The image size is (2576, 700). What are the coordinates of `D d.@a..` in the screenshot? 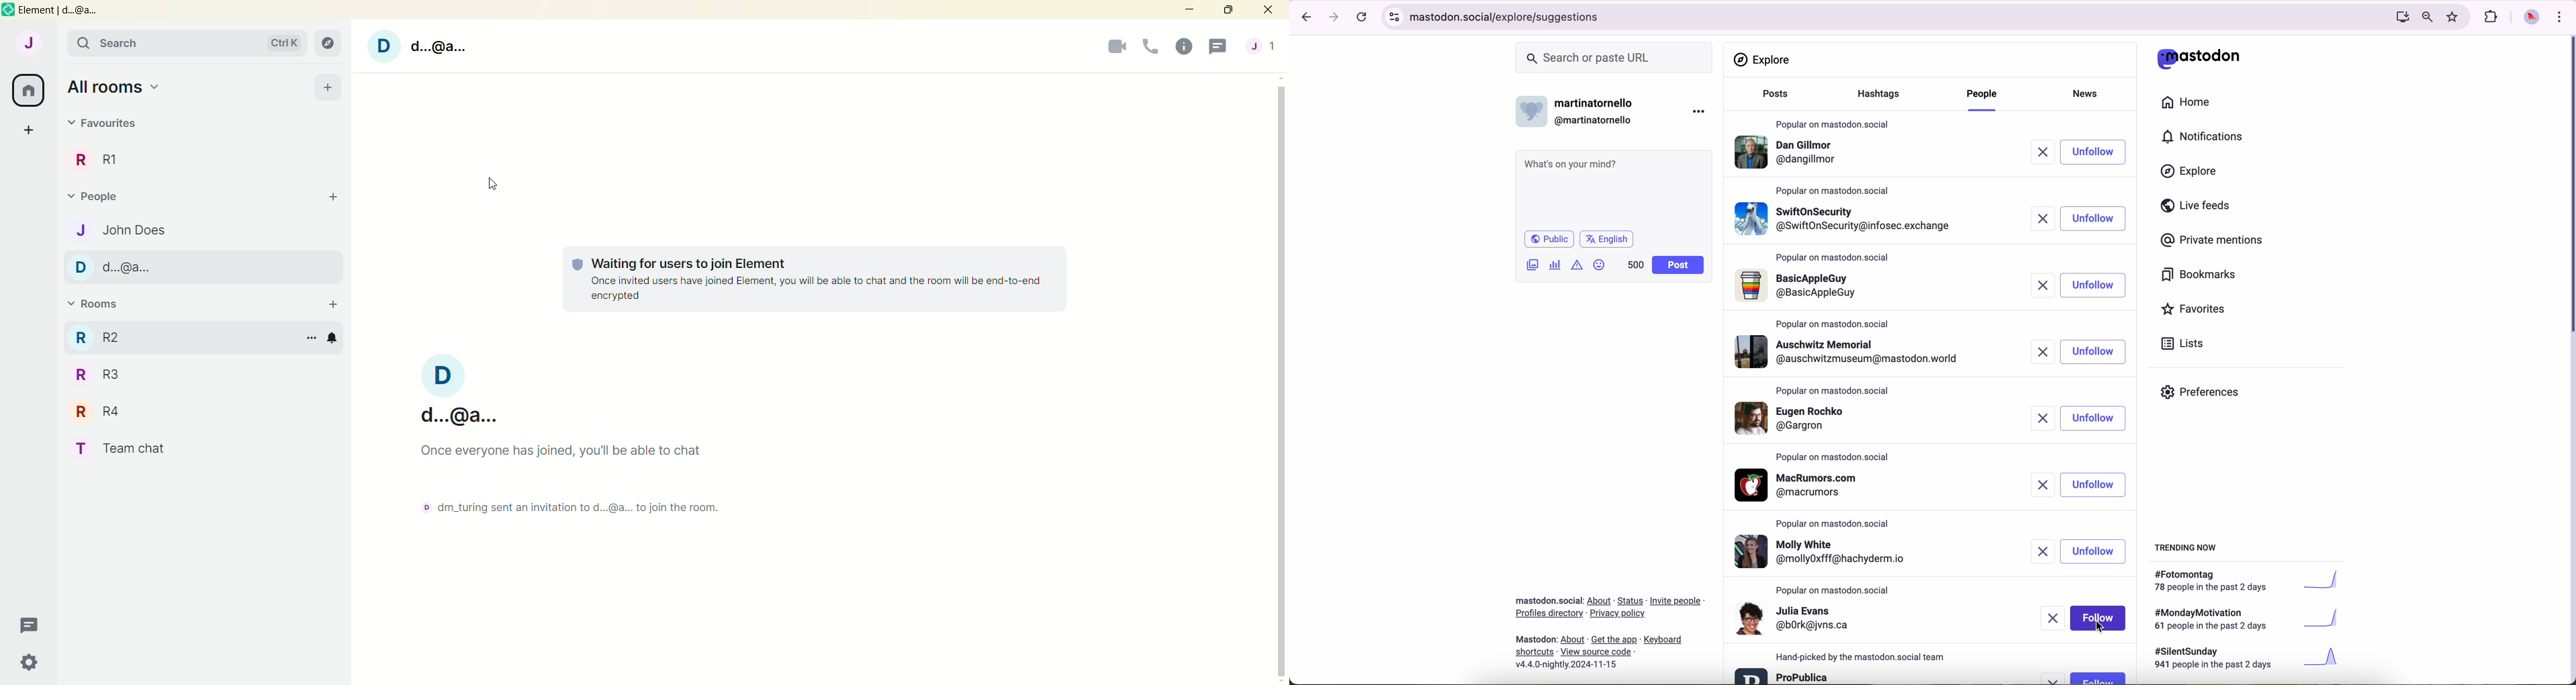 It's located at (124, 268).